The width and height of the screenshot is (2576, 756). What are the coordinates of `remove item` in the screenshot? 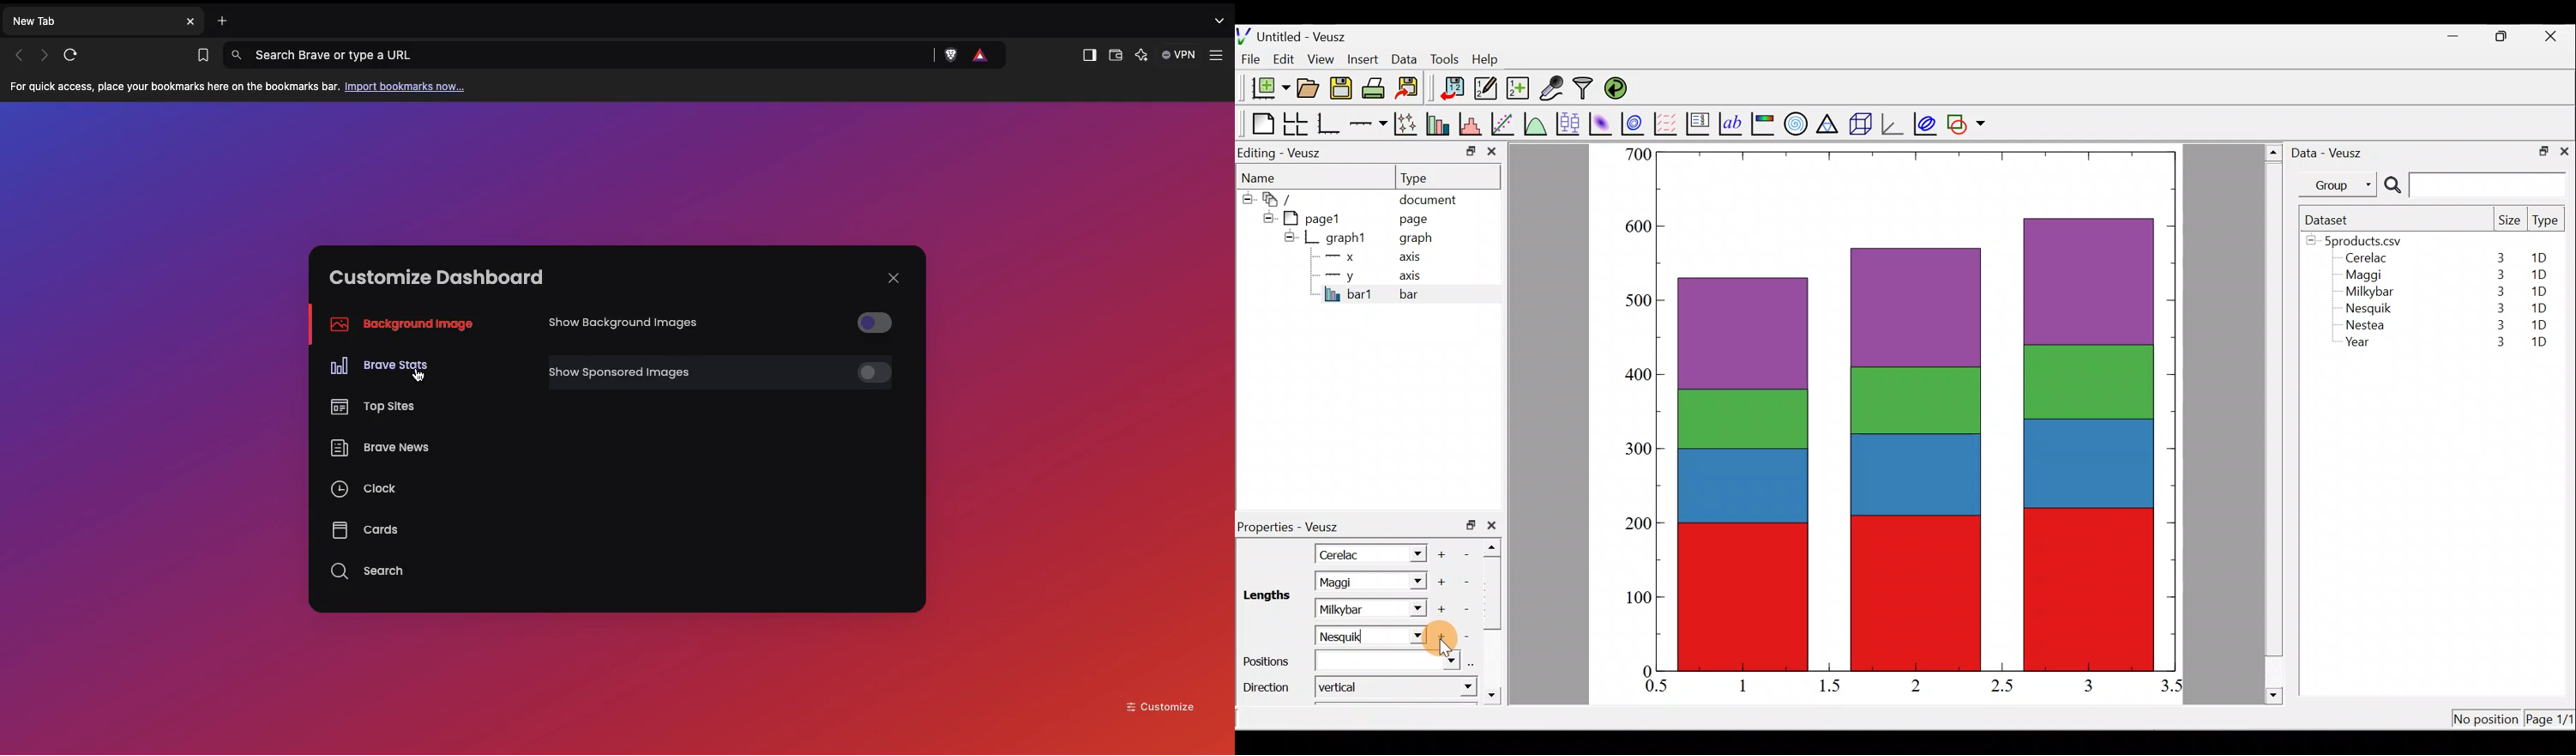 It's located at (1465, 582).